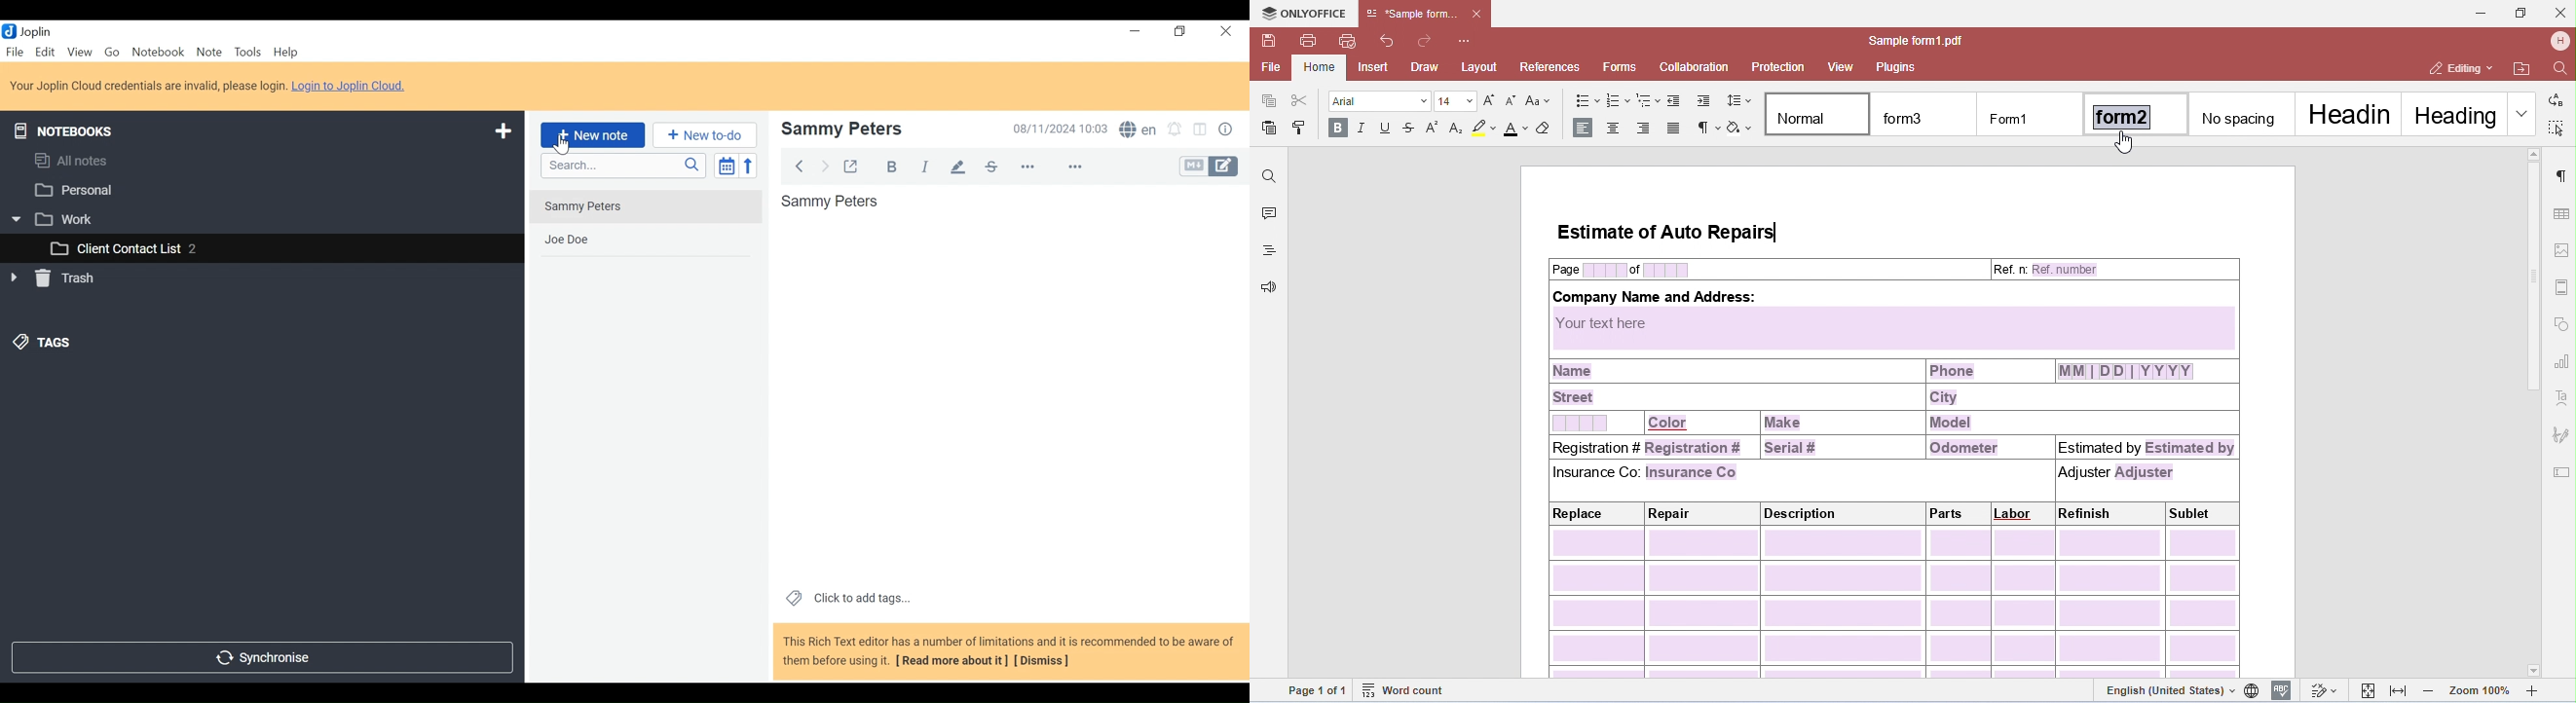  What do you see at coordinates (893, 167) in the screenshot?
I see `Bold` at bounding box center [893, 167].